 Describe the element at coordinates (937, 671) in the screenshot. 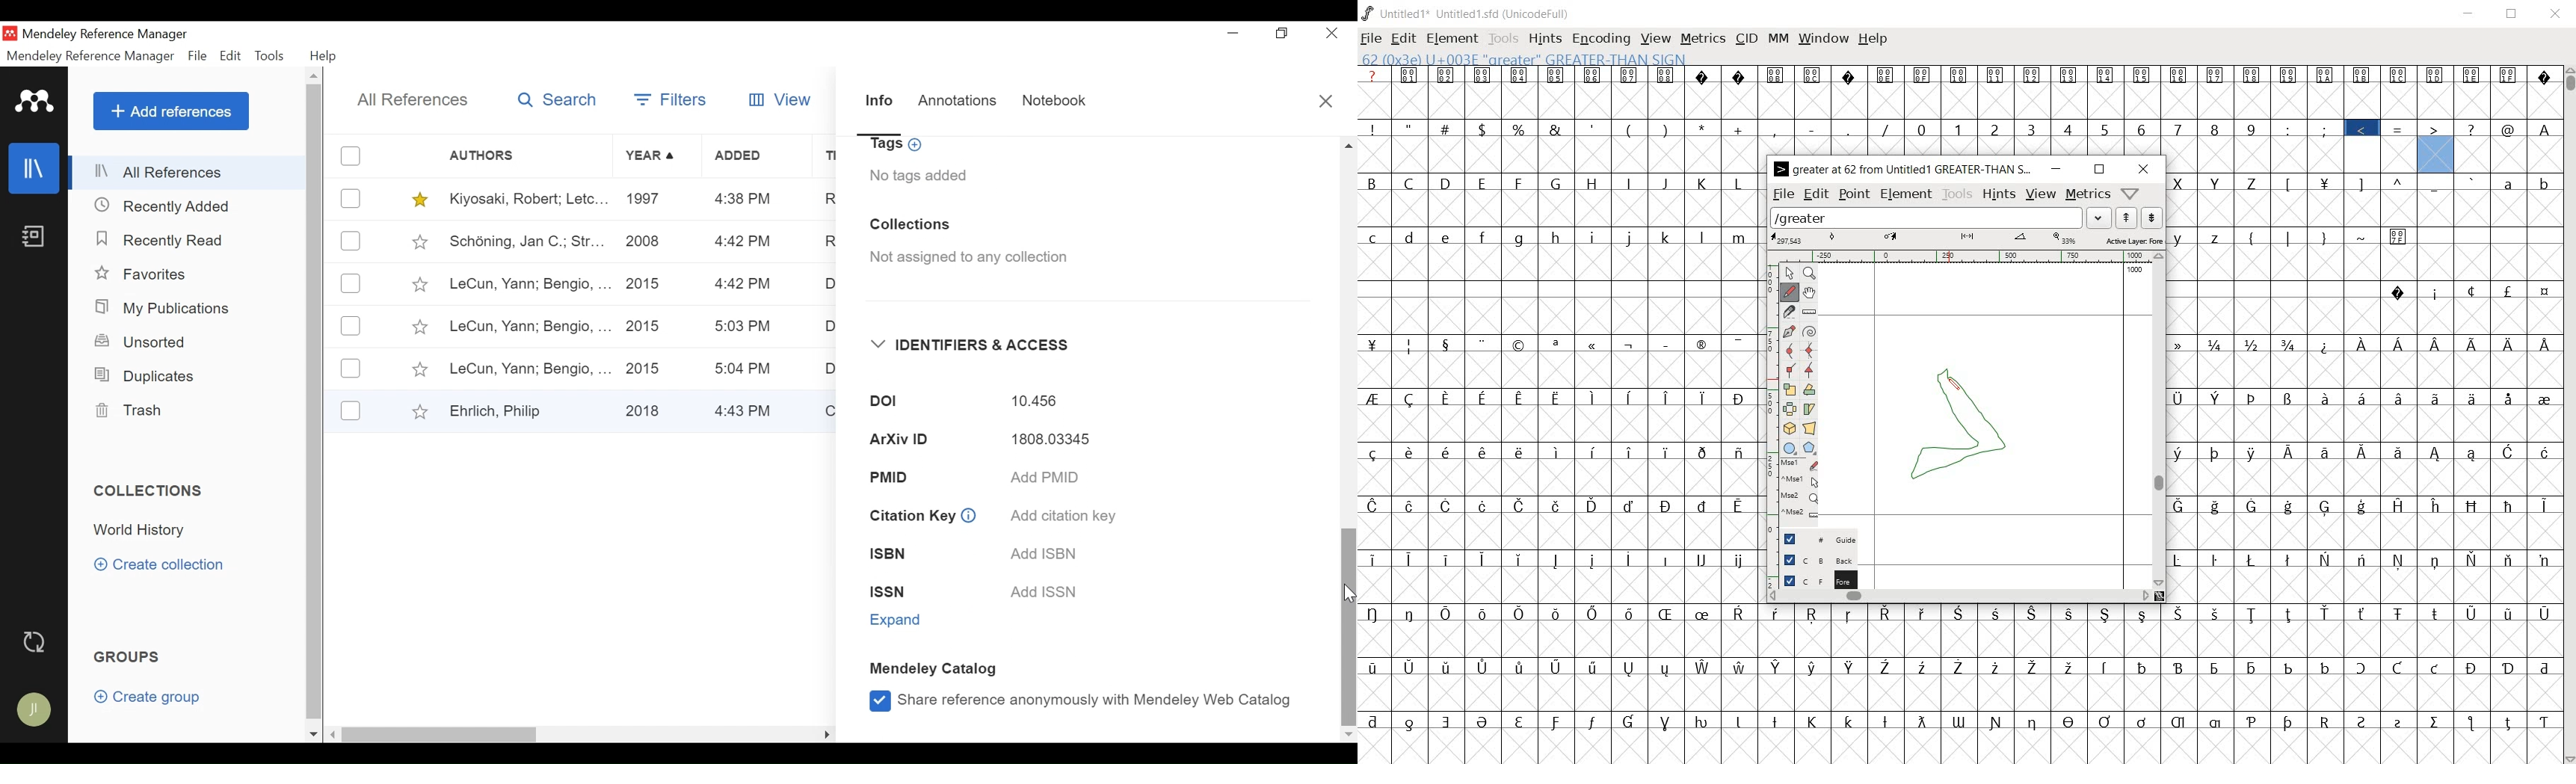

I see `Mendeley Catalogue` at that location.